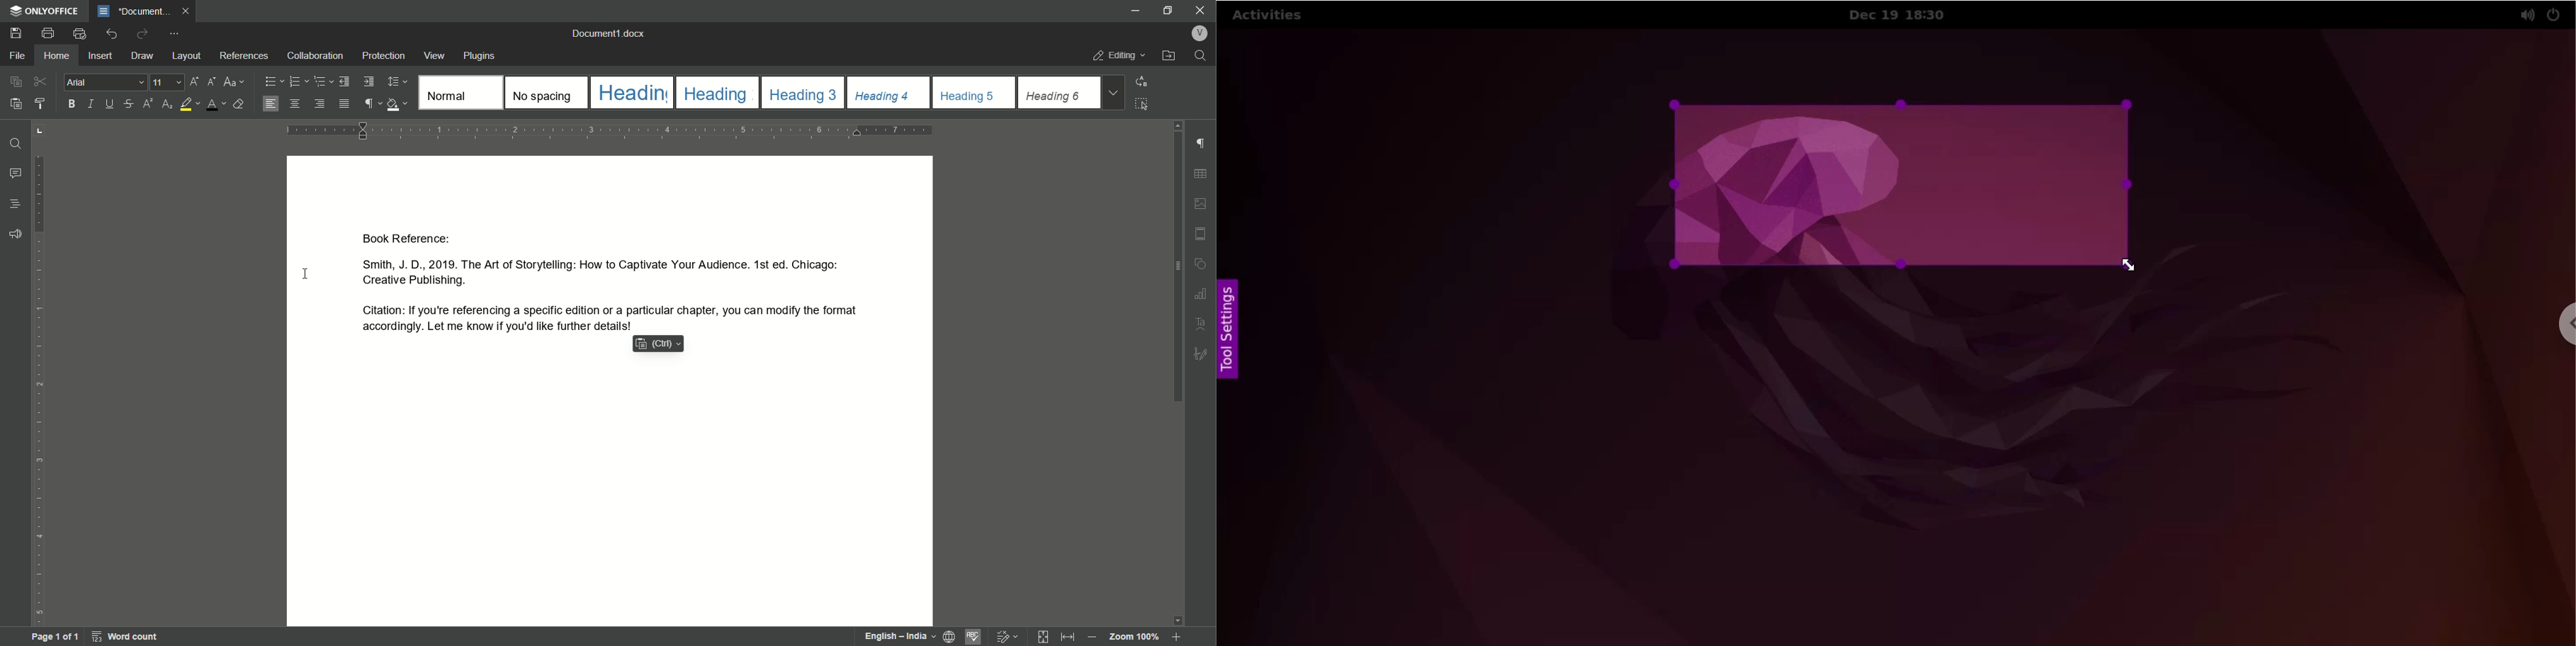 The image size is (2576, 672). What do you see at coordinates (1200, 232) in the screenshot?
I see `slide` at bounding box center [1200, 232].